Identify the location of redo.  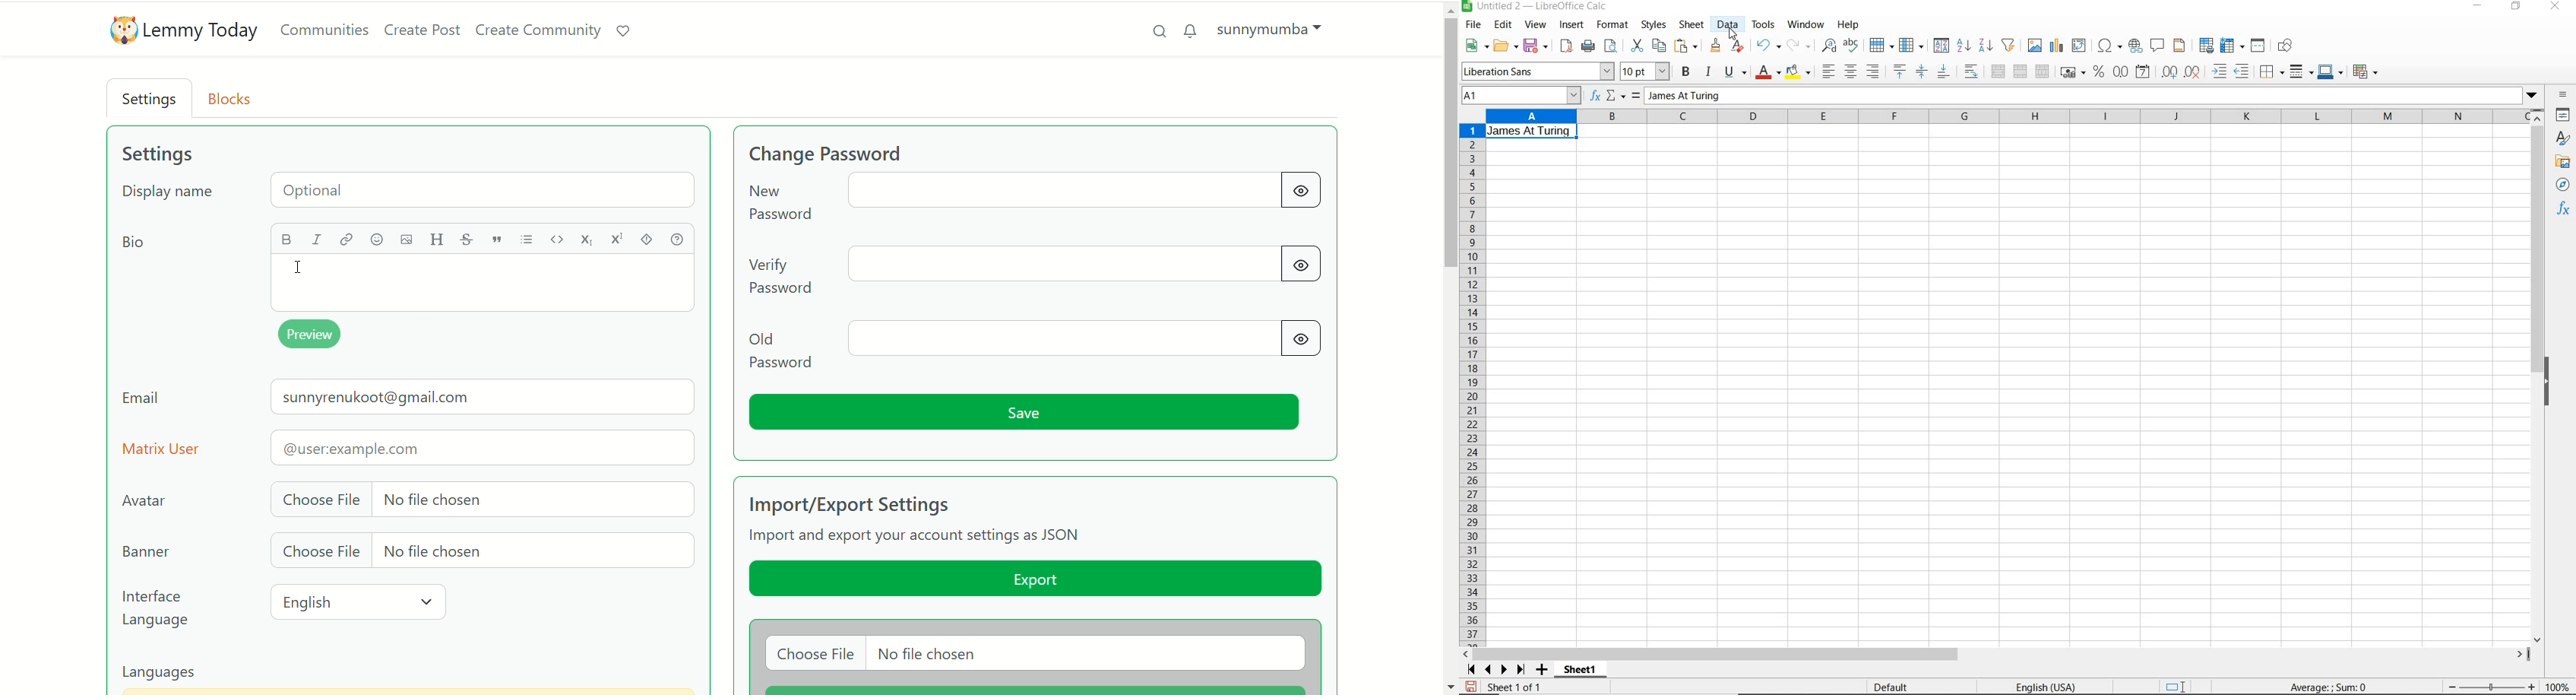
(1800, 45).